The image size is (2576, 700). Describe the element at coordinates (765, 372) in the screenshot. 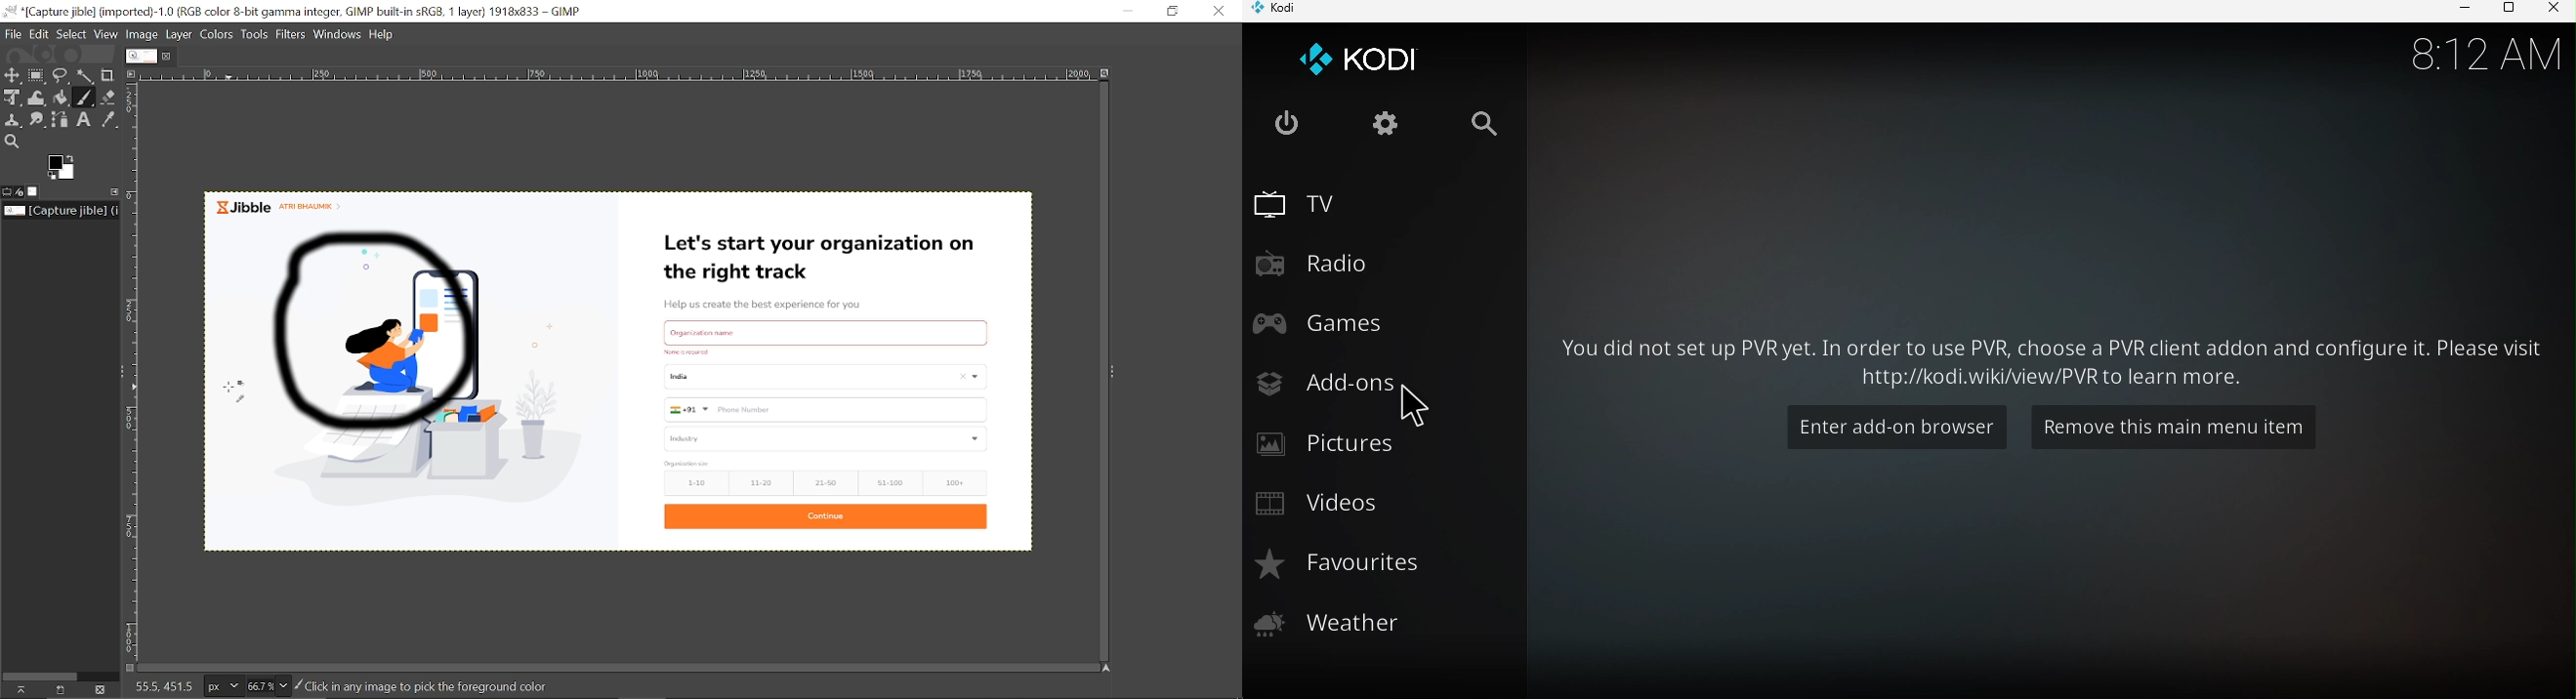

I see `Currently opened omage` at that location.